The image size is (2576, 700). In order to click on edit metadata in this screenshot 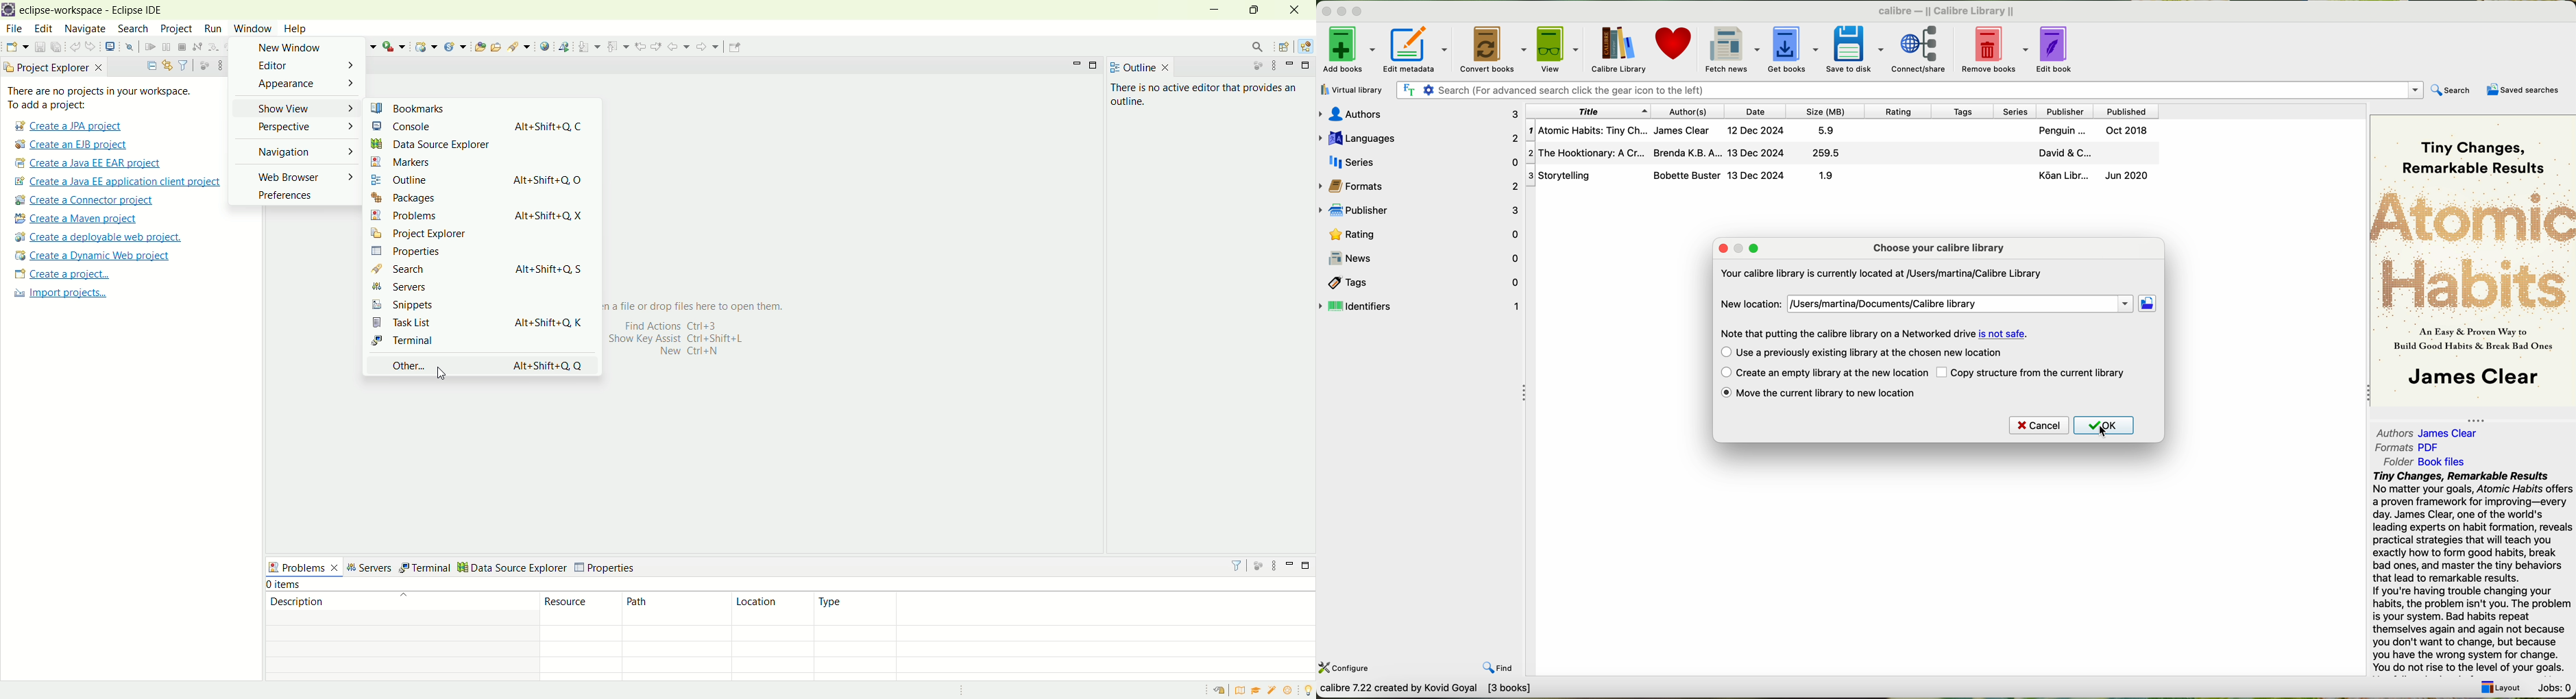, I will do `click(1416, 48)`.